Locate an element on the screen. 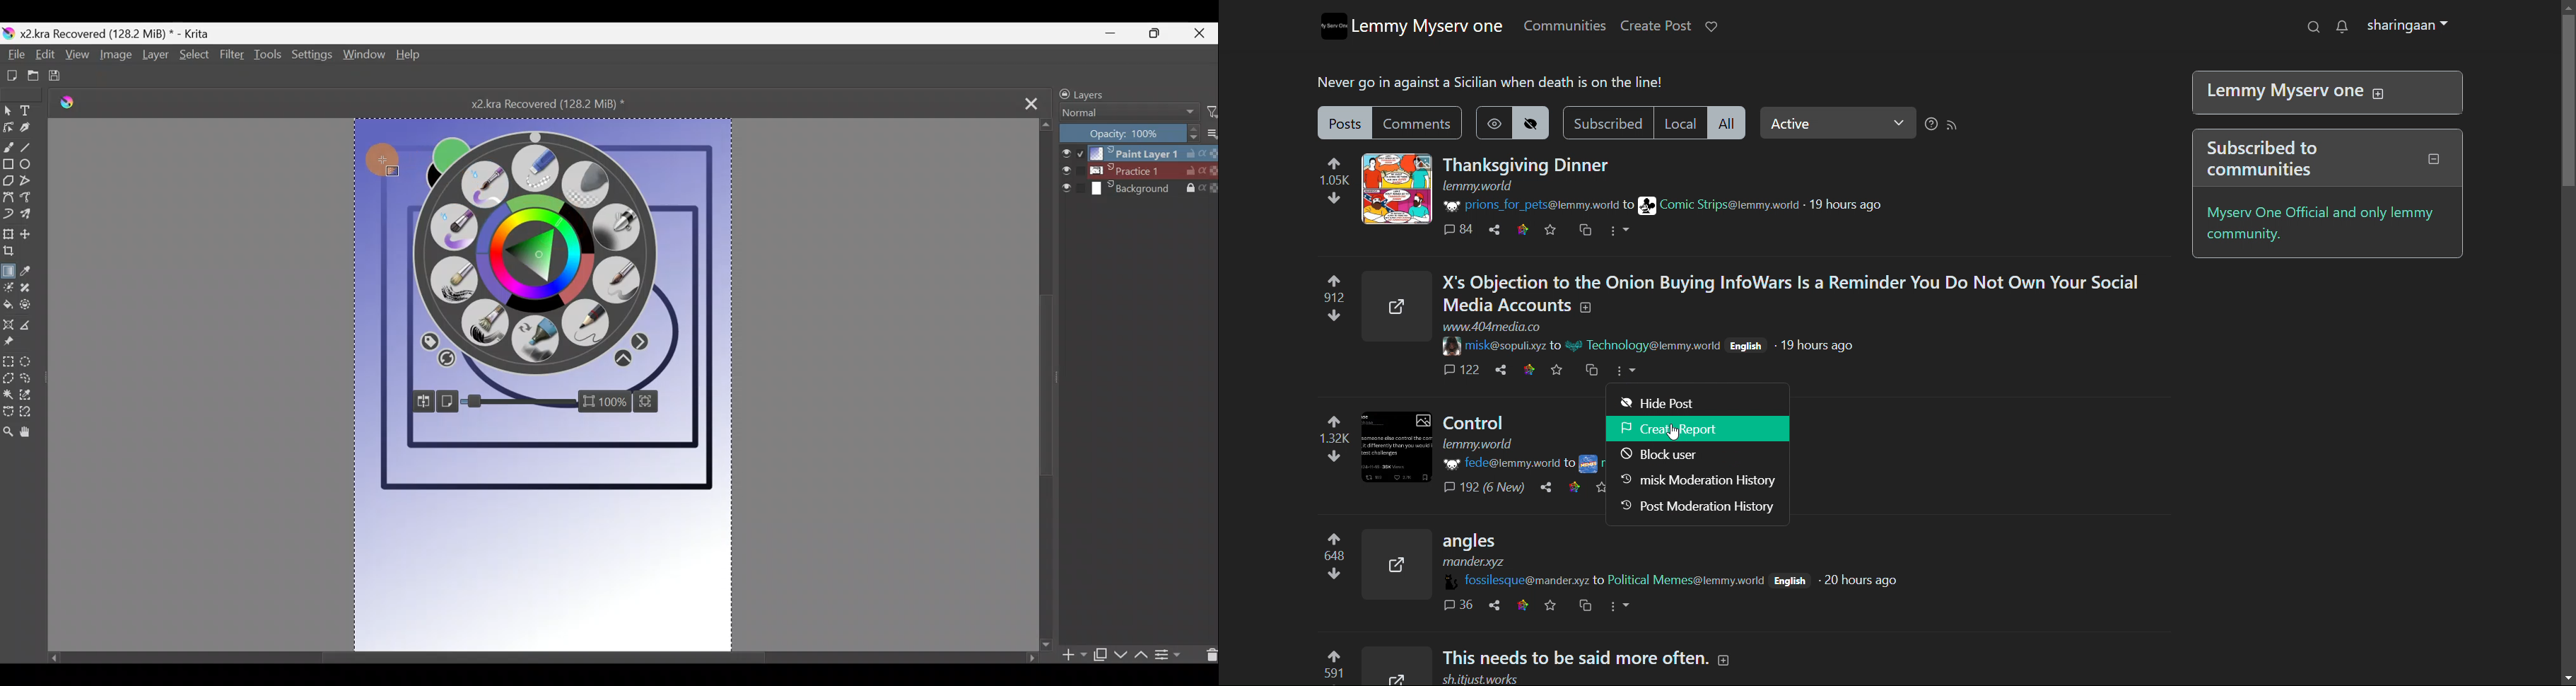 The image size is (2576, 700). show hidden posts is located at coordinates (1493, 122).